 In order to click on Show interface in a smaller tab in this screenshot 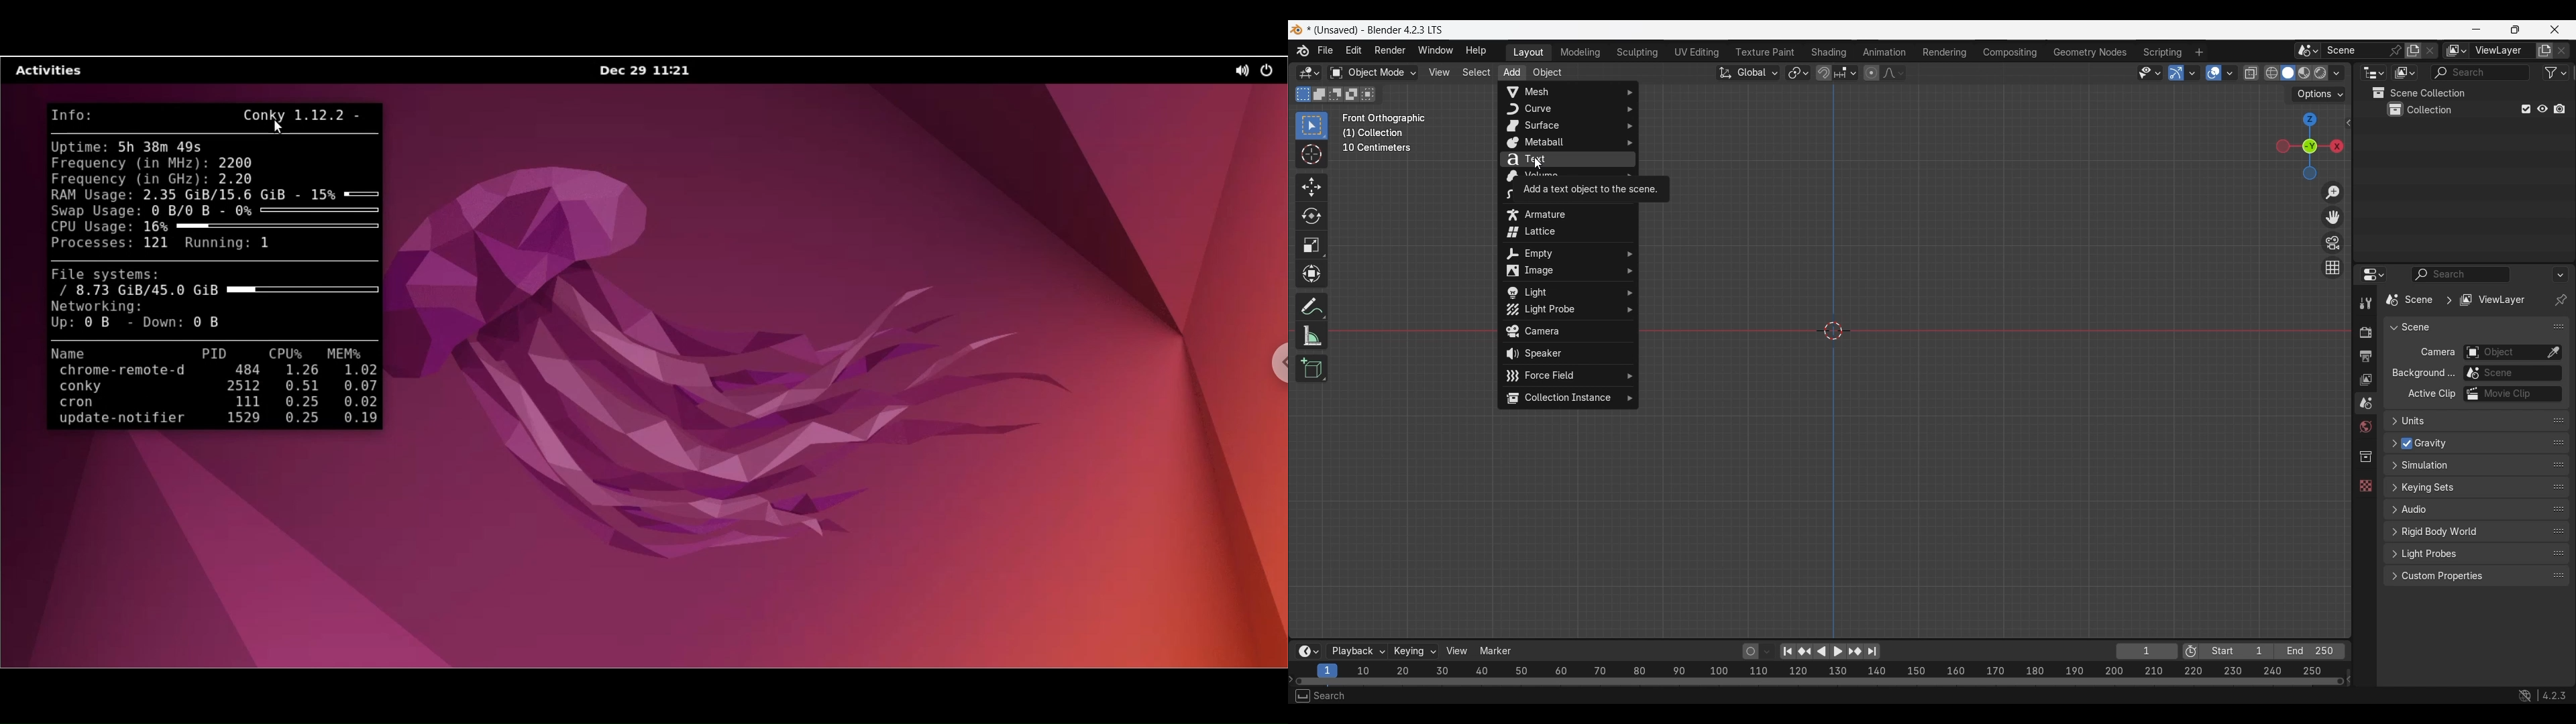, I will do `click(2515, 29)`.